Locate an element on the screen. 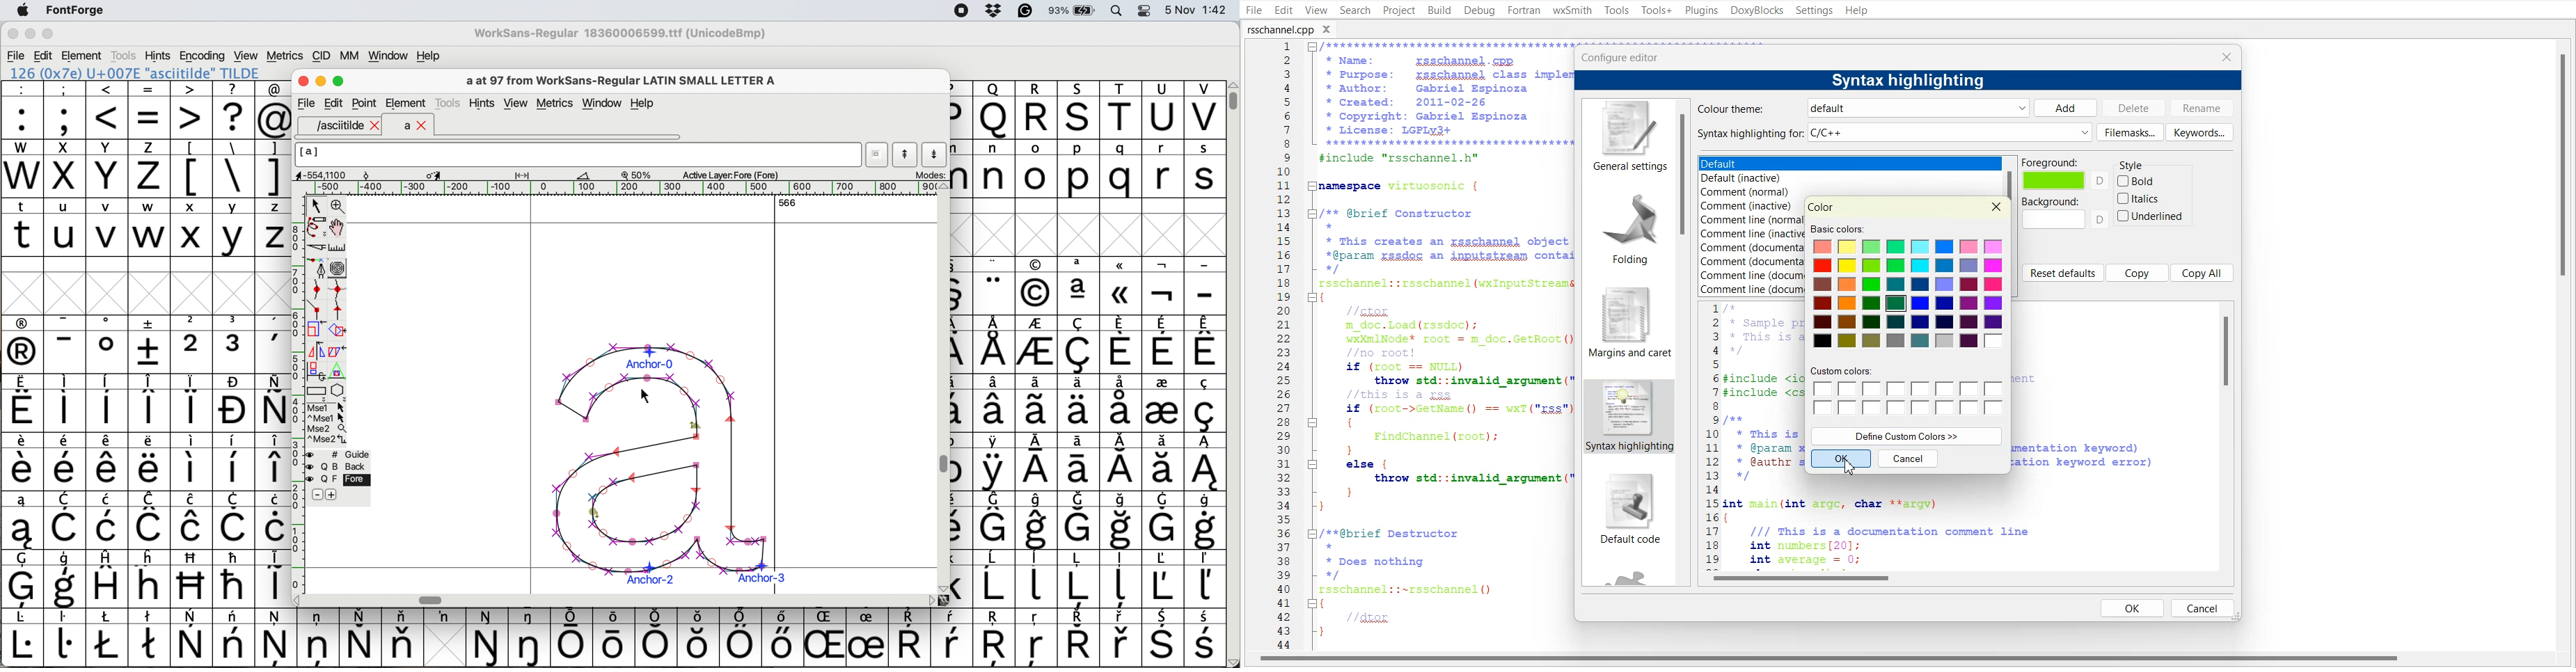 The image size is (2576, 672). Syntax highlighting for is located at coordinates (1894, 133).